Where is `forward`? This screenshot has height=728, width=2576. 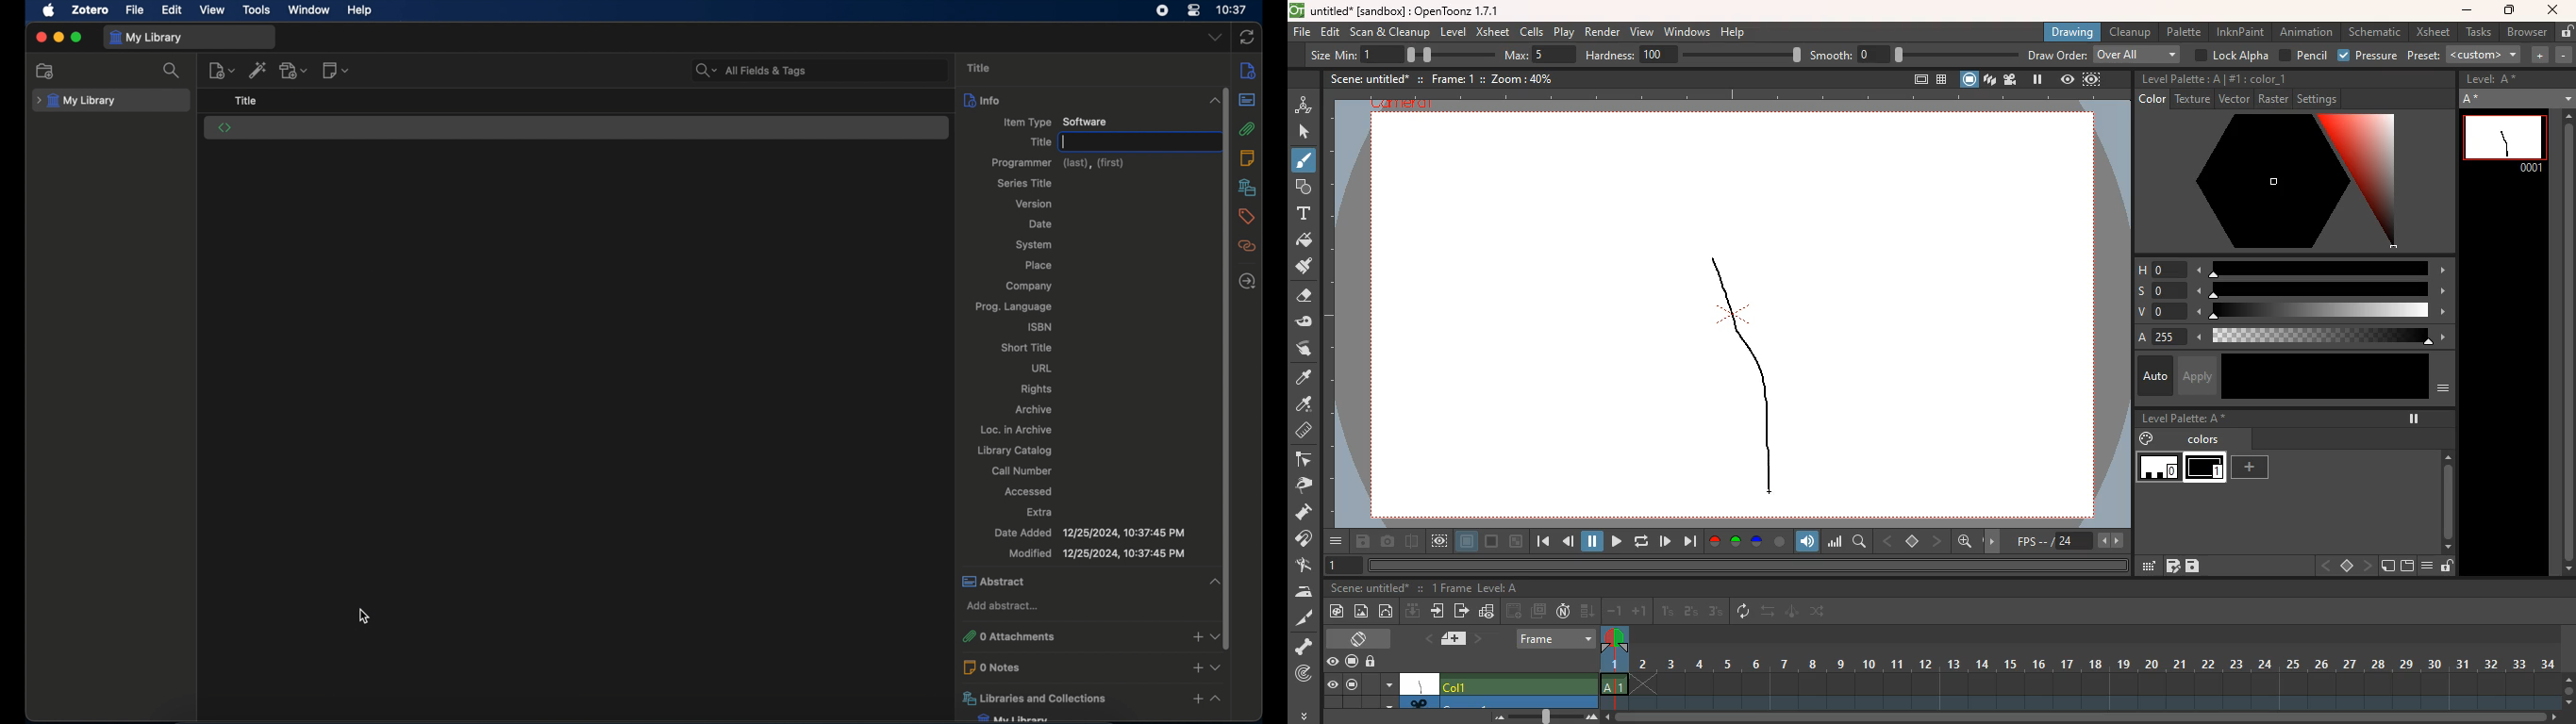
forward is located at coordinates (1461, 613).